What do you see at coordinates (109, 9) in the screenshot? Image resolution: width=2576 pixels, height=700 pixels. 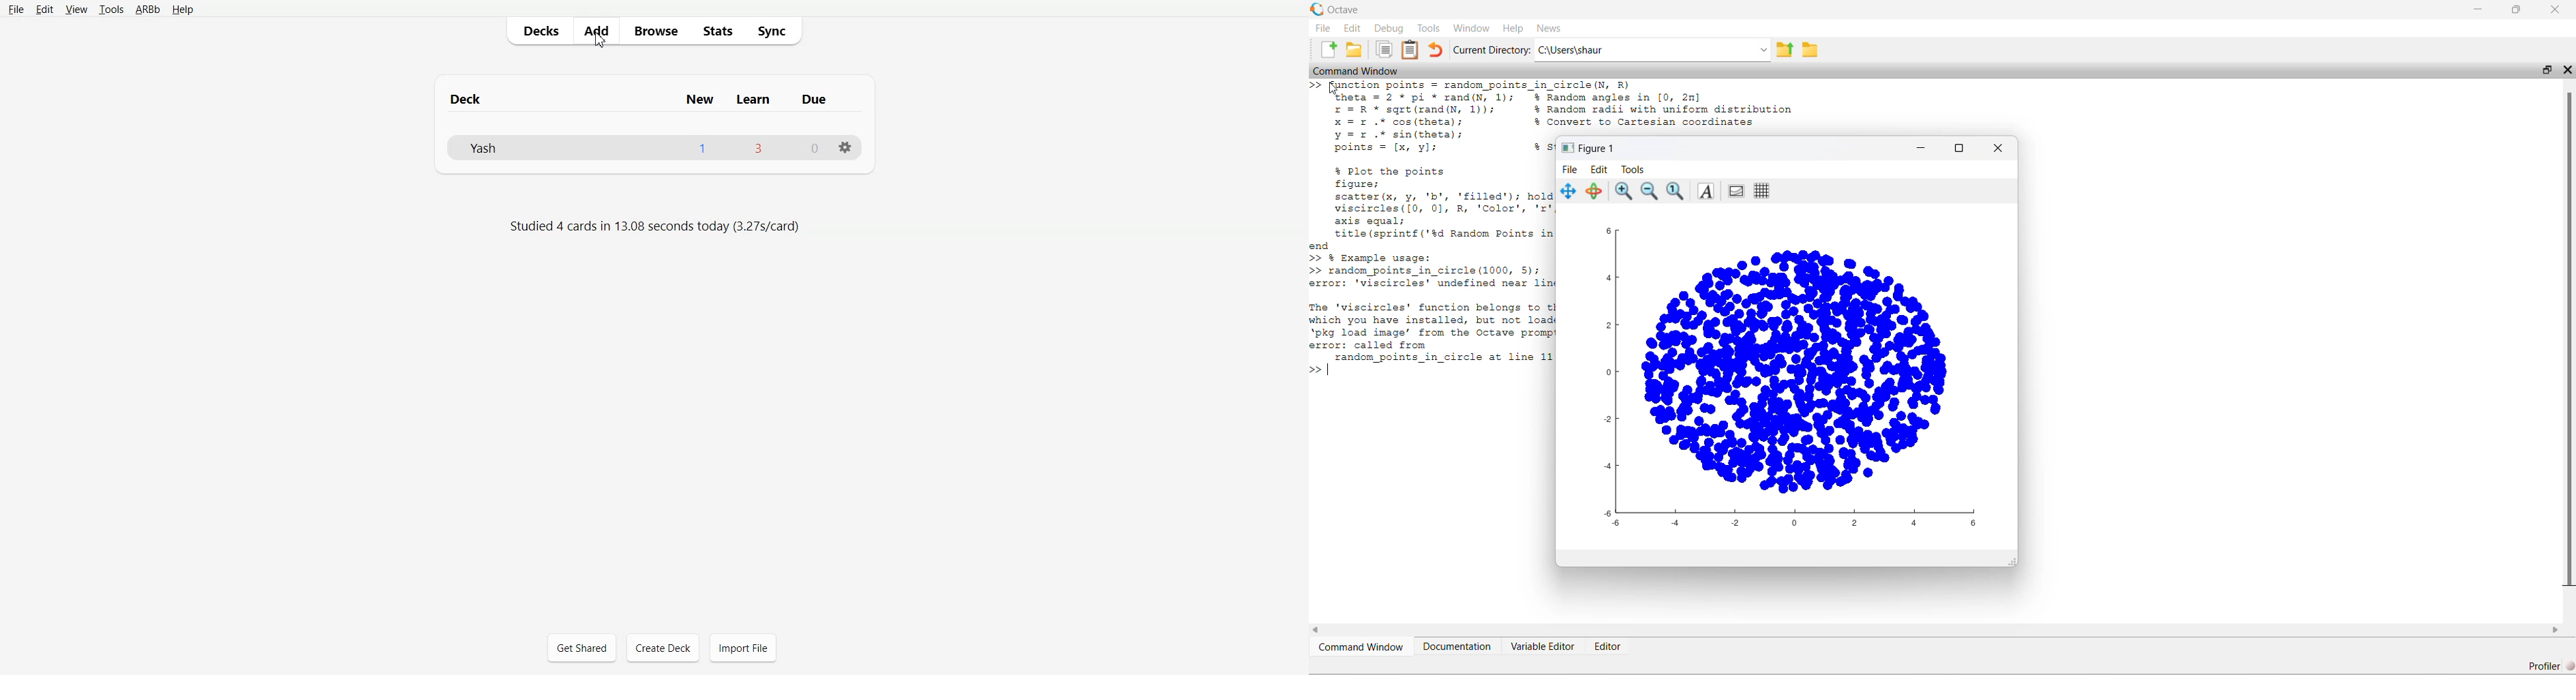 I see `Tools` at bounding box center [109, 9].